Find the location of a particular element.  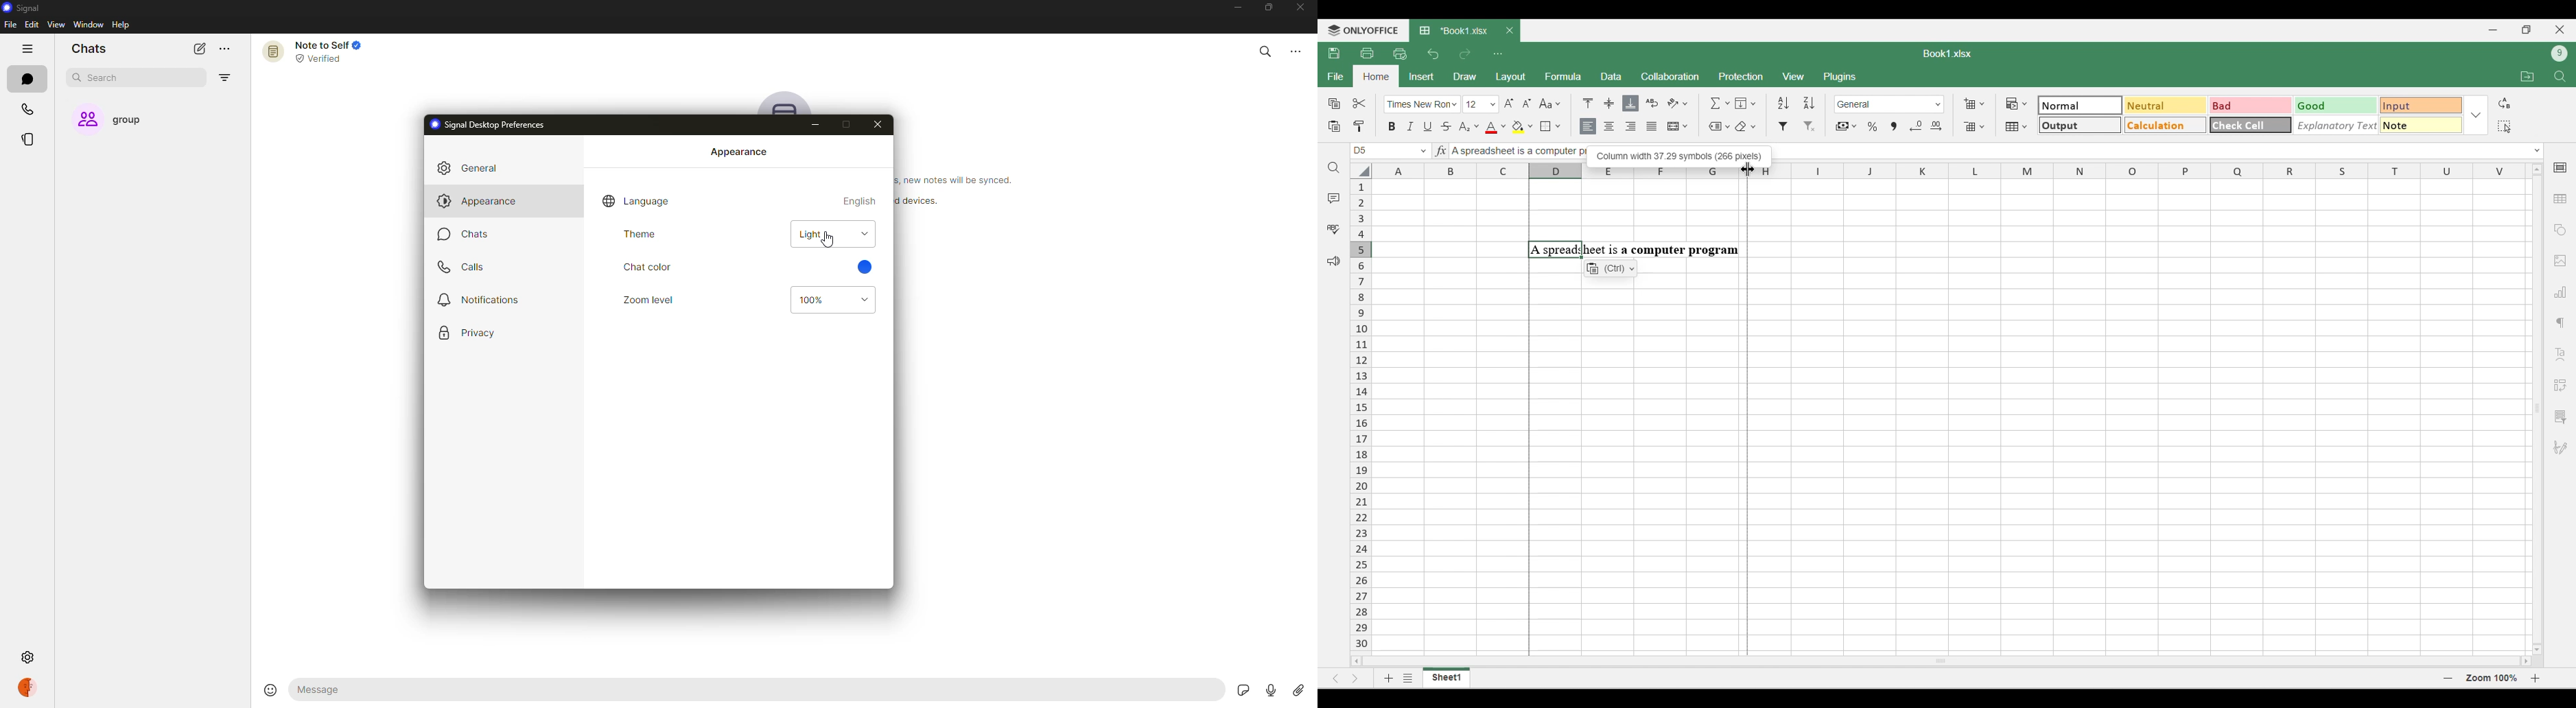

view is located at coordinates (56, 24).